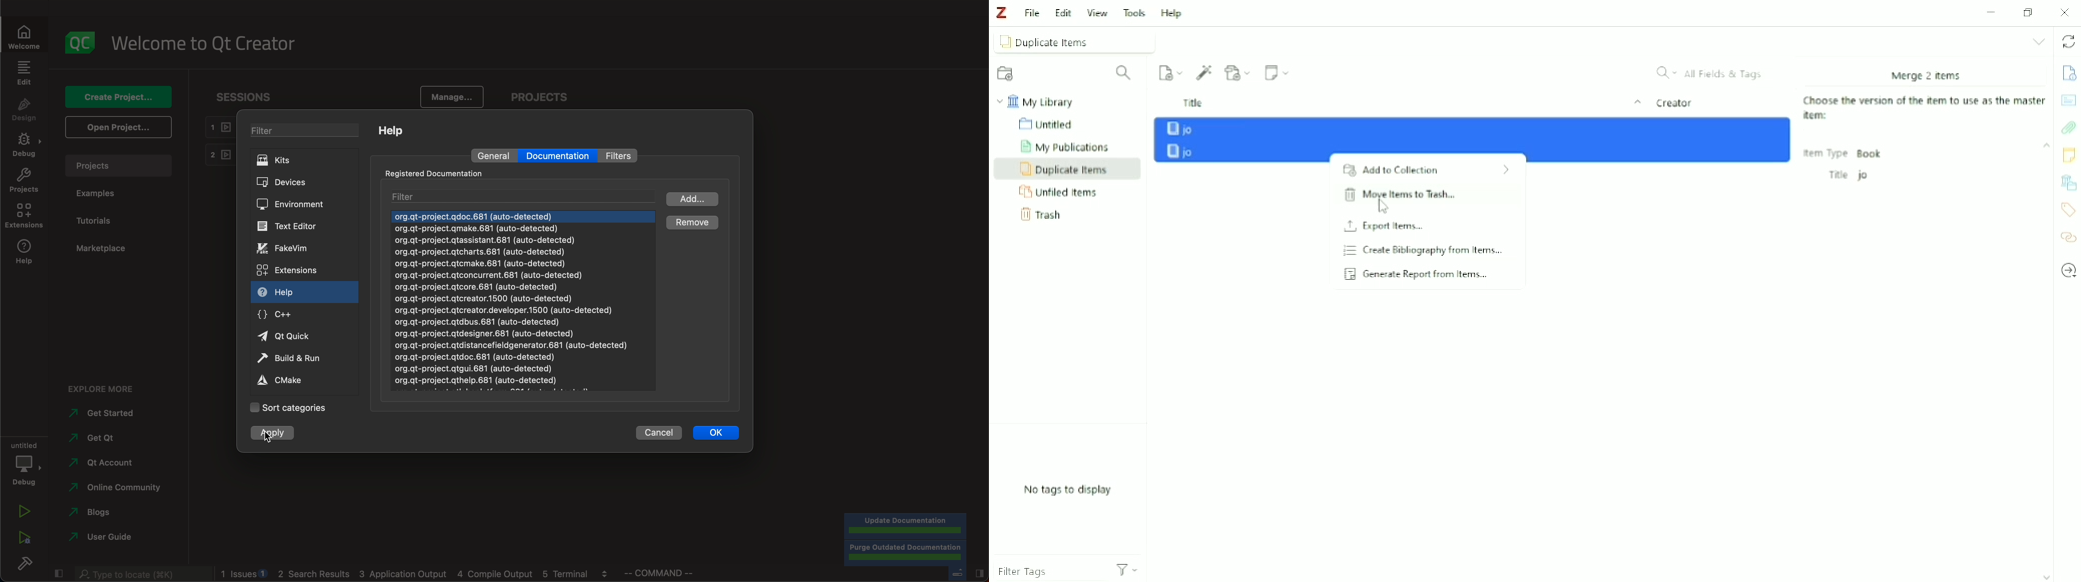 The height and width of the screenshot is (588, 2100). I want to click on Export Items, so click(1425, 226).